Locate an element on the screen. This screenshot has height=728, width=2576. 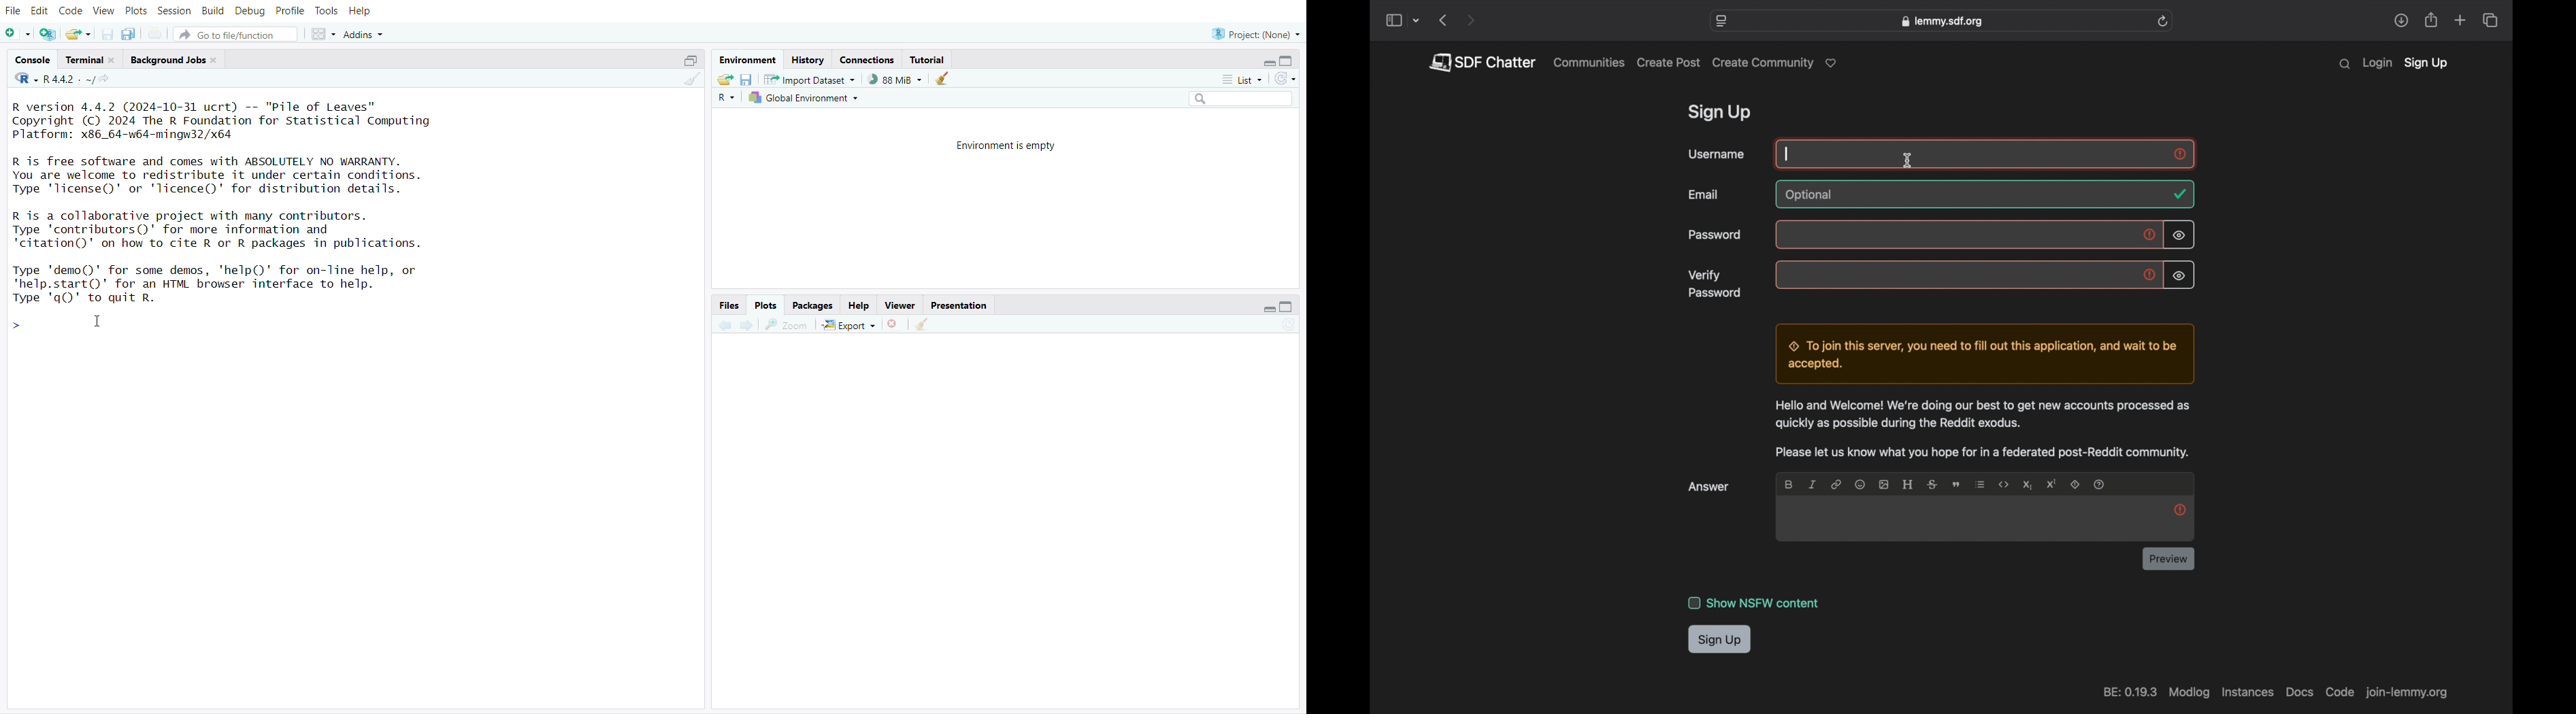
R 4.4.2 is located at coordinates (52, 80).